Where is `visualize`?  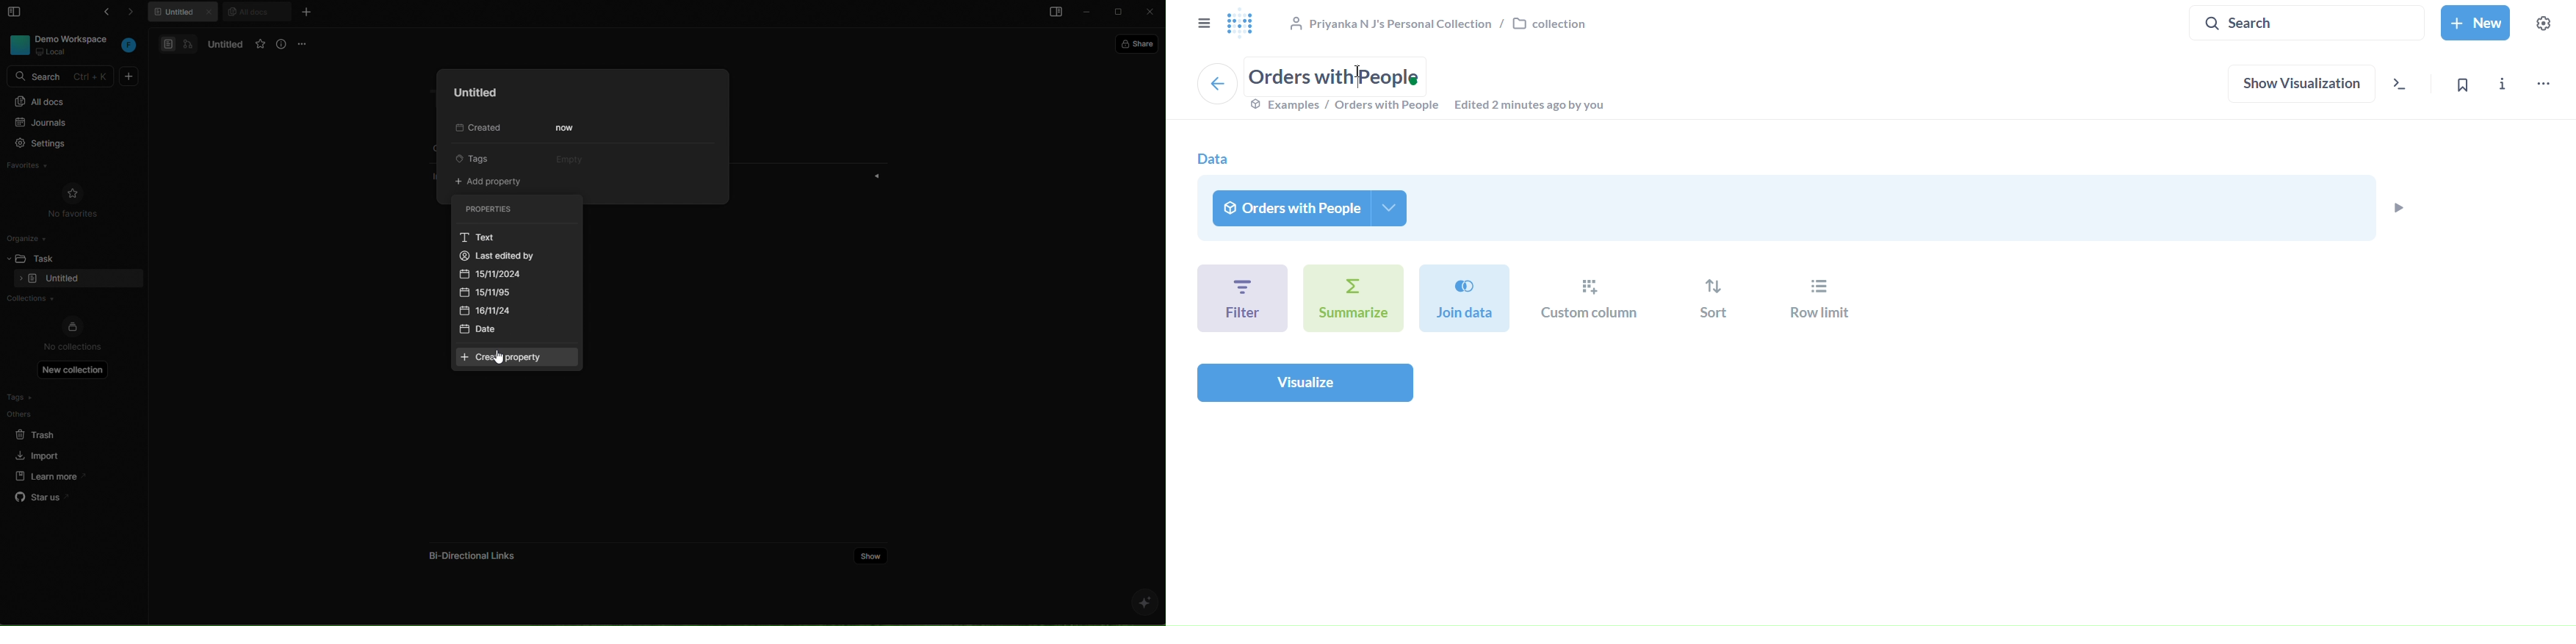
visualize is located at coordinates (1305, 382).